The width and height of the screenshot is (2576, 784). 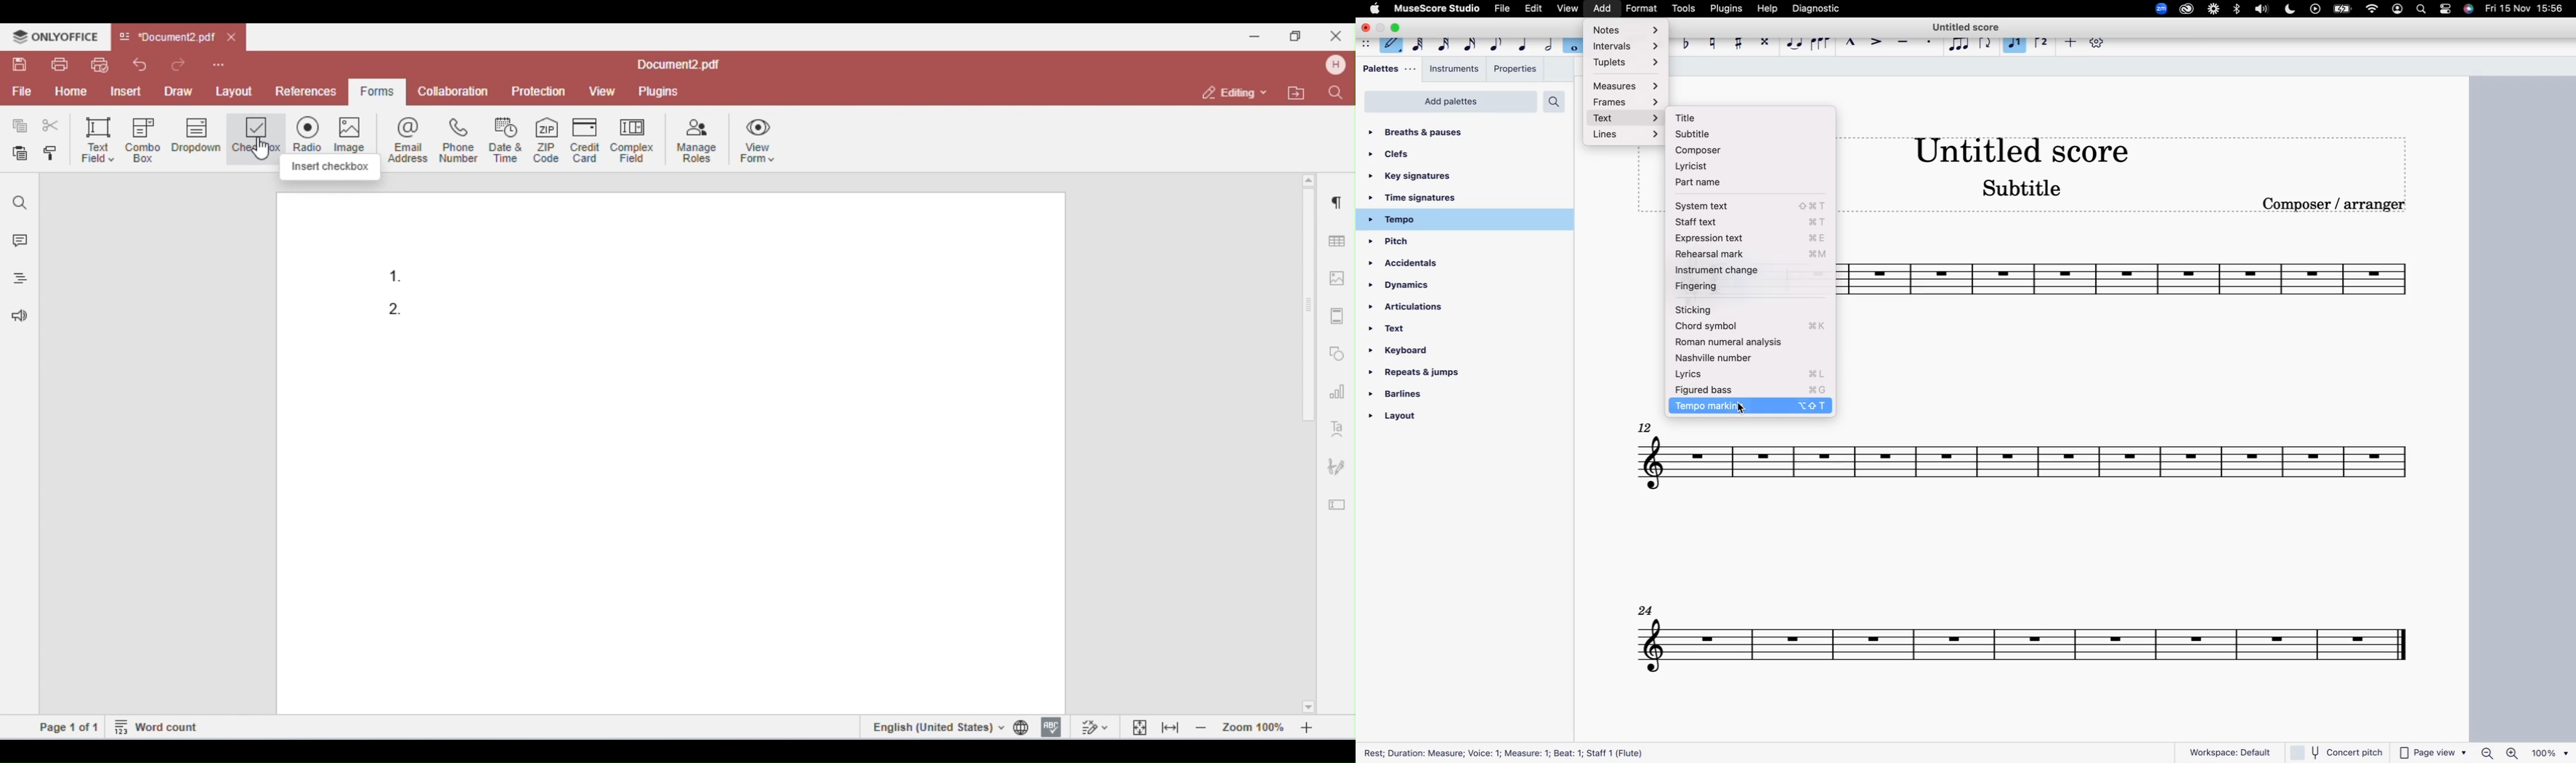 I want to click on edit, so click(x=1534, y=8).